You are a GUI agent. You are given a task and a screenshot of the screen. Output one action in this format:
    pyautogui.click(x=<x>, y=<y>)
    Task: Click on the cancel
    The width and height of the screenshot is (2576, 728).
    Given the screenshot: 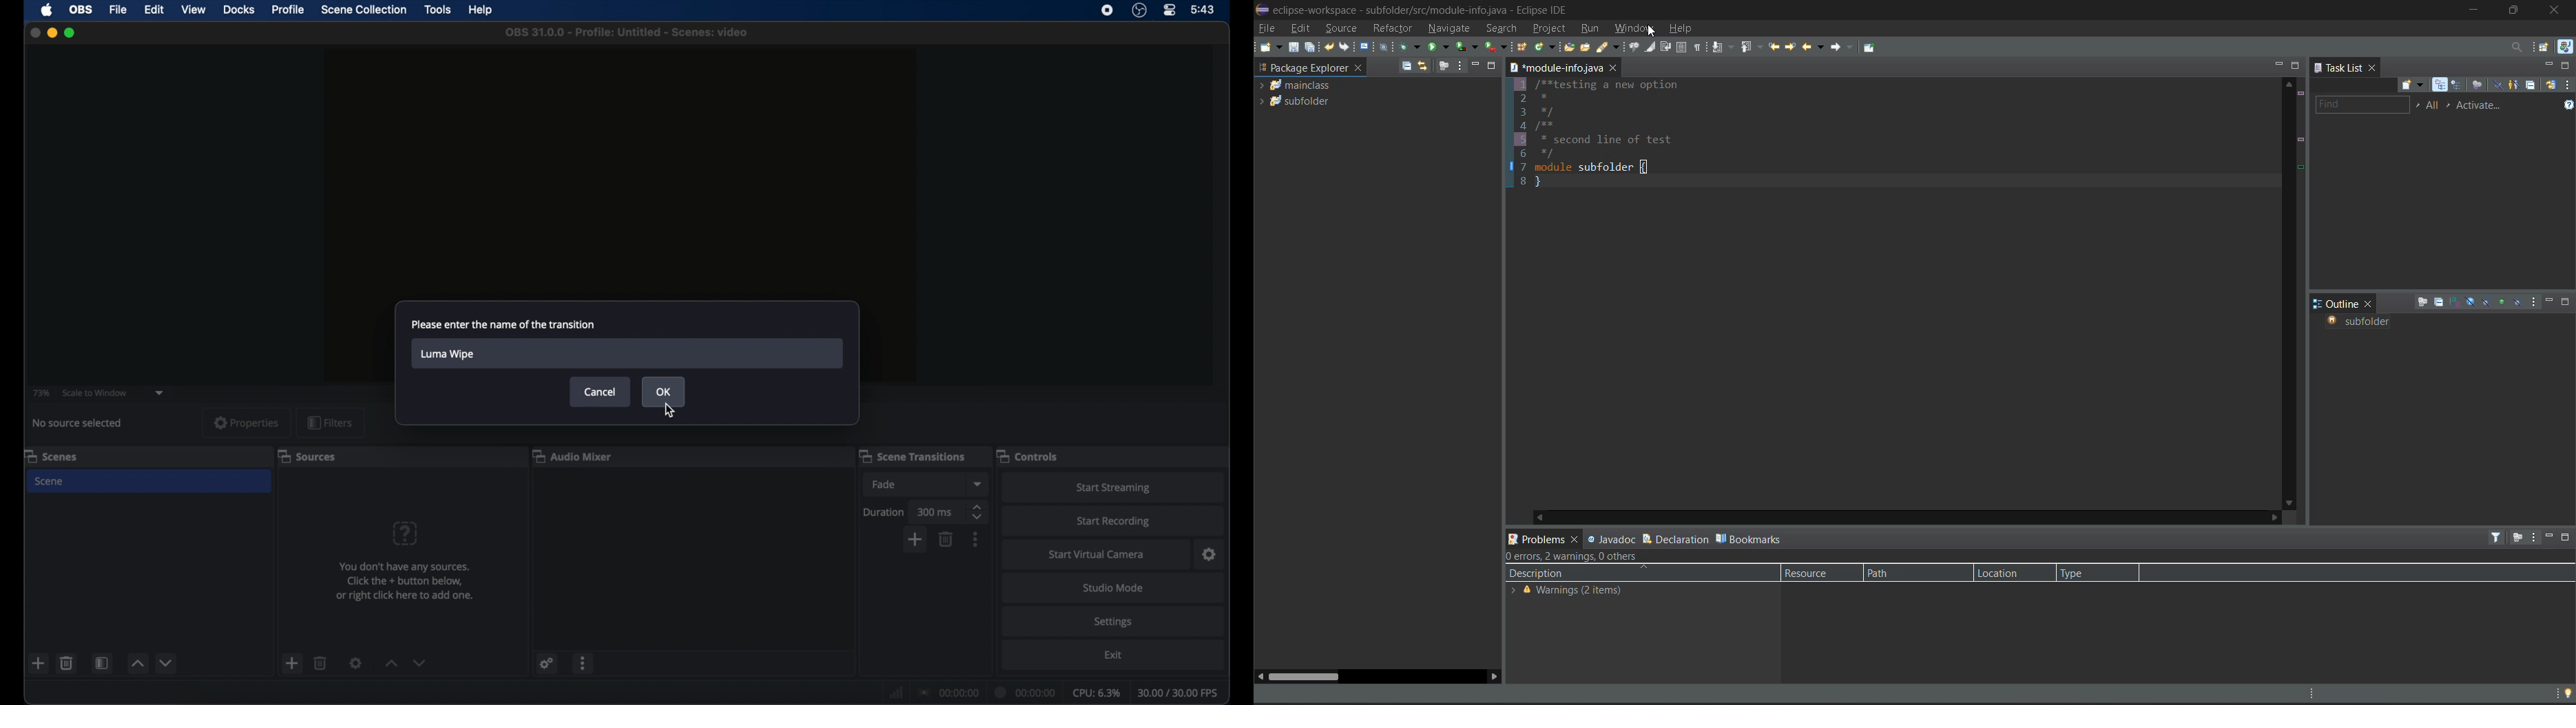 What is the action you would take?
    pyautogui.click(x=600, y=392)
    